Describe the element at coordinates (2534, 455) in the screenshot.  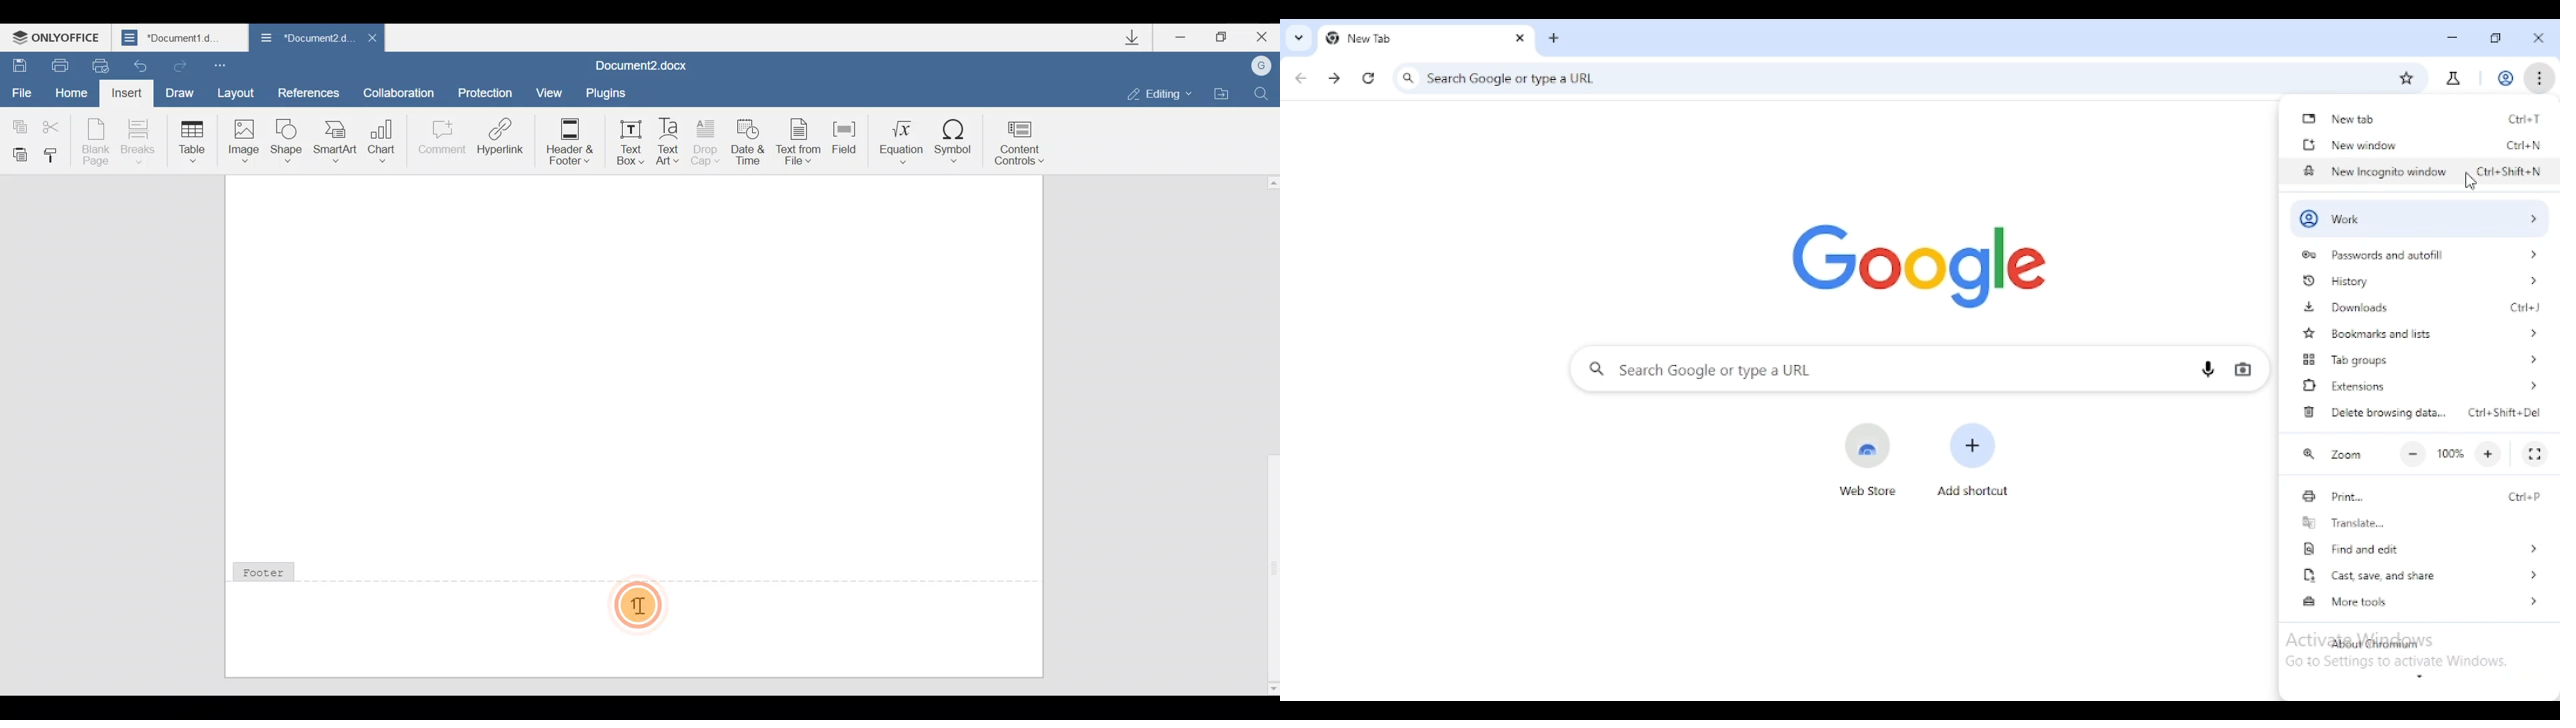
I see `full screen` at that location.